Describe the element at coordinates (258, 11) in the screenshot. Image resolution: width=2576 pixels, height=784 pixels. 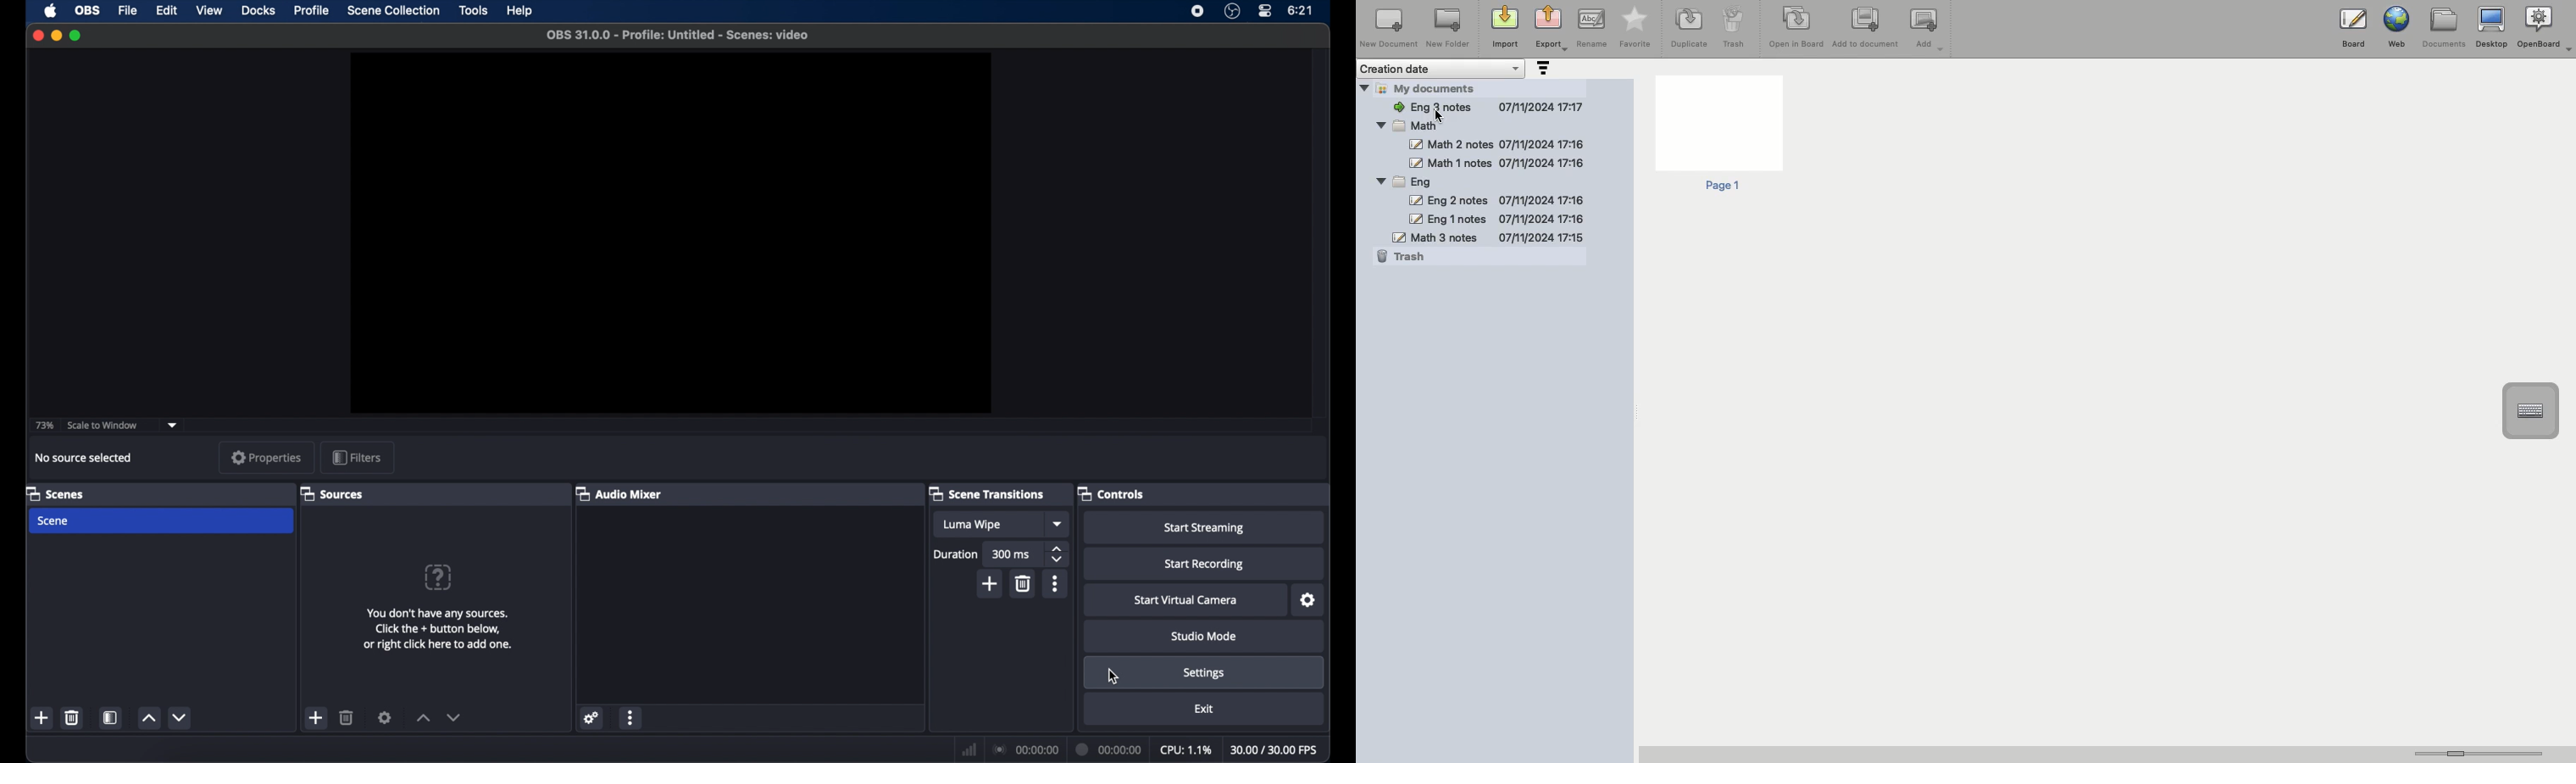
I see `docks` at that location.